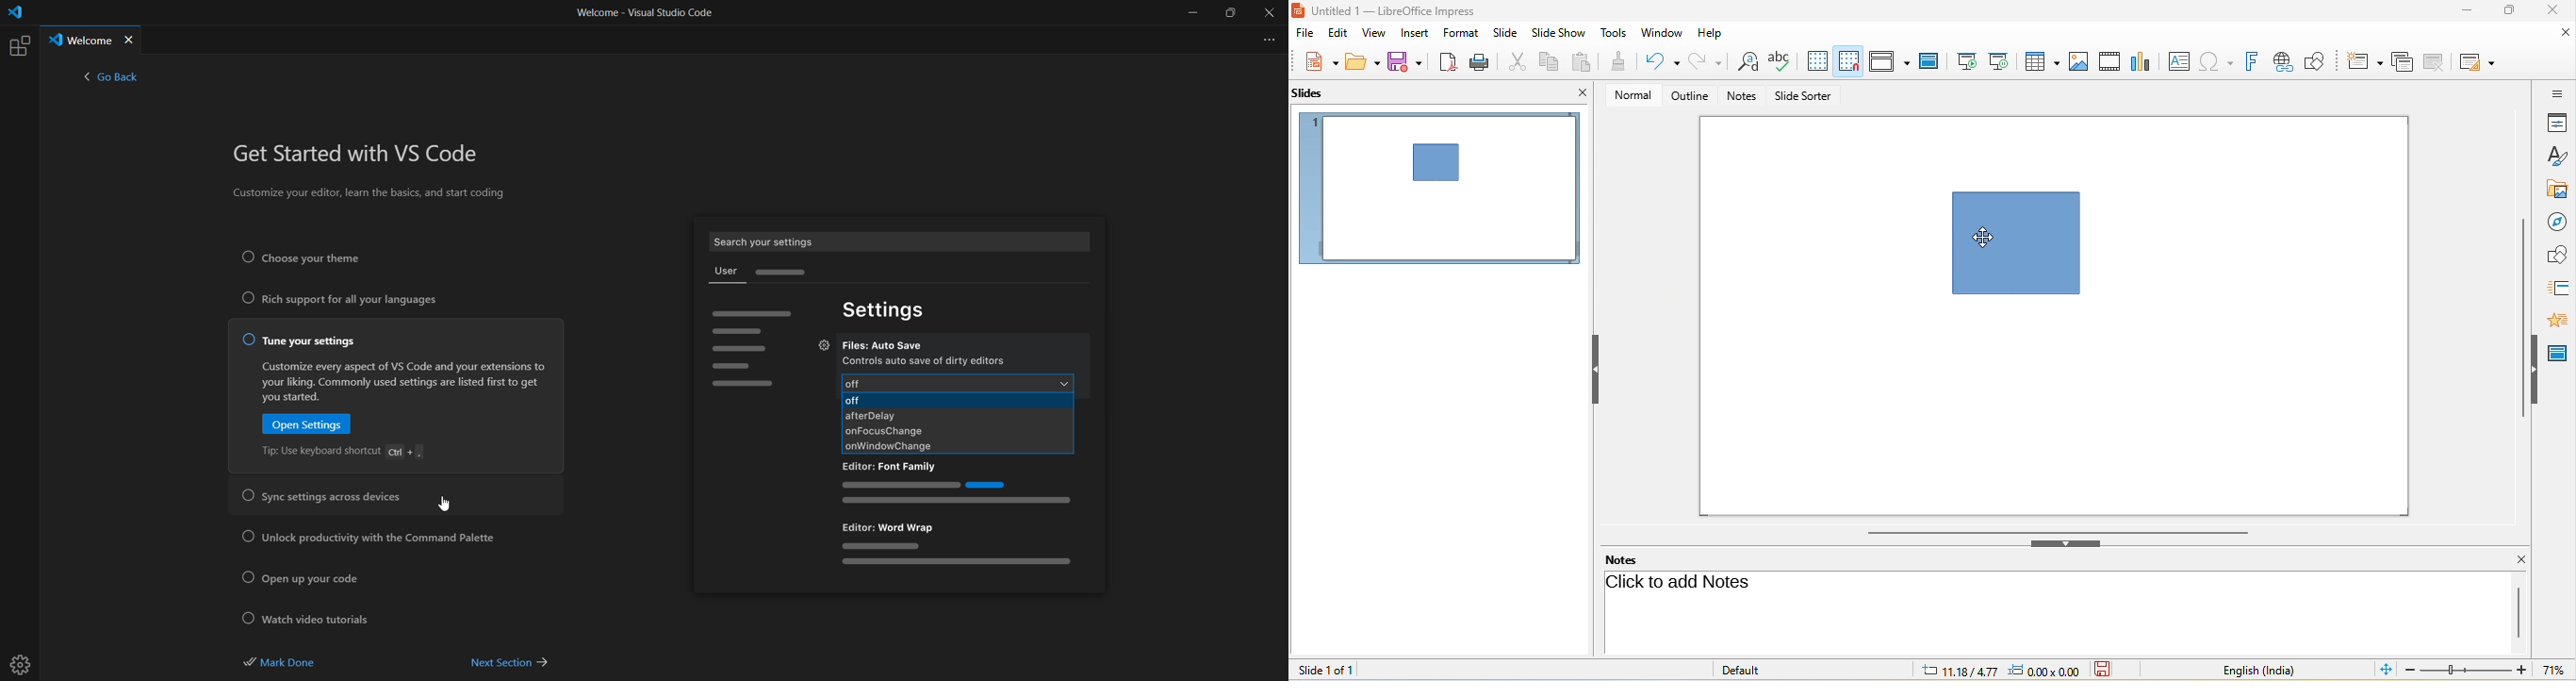 The height and width of the screenshot is (700, 2576). Describe the element at coordinates (2537, 369) in the screenshot. I see `hide` at that location.